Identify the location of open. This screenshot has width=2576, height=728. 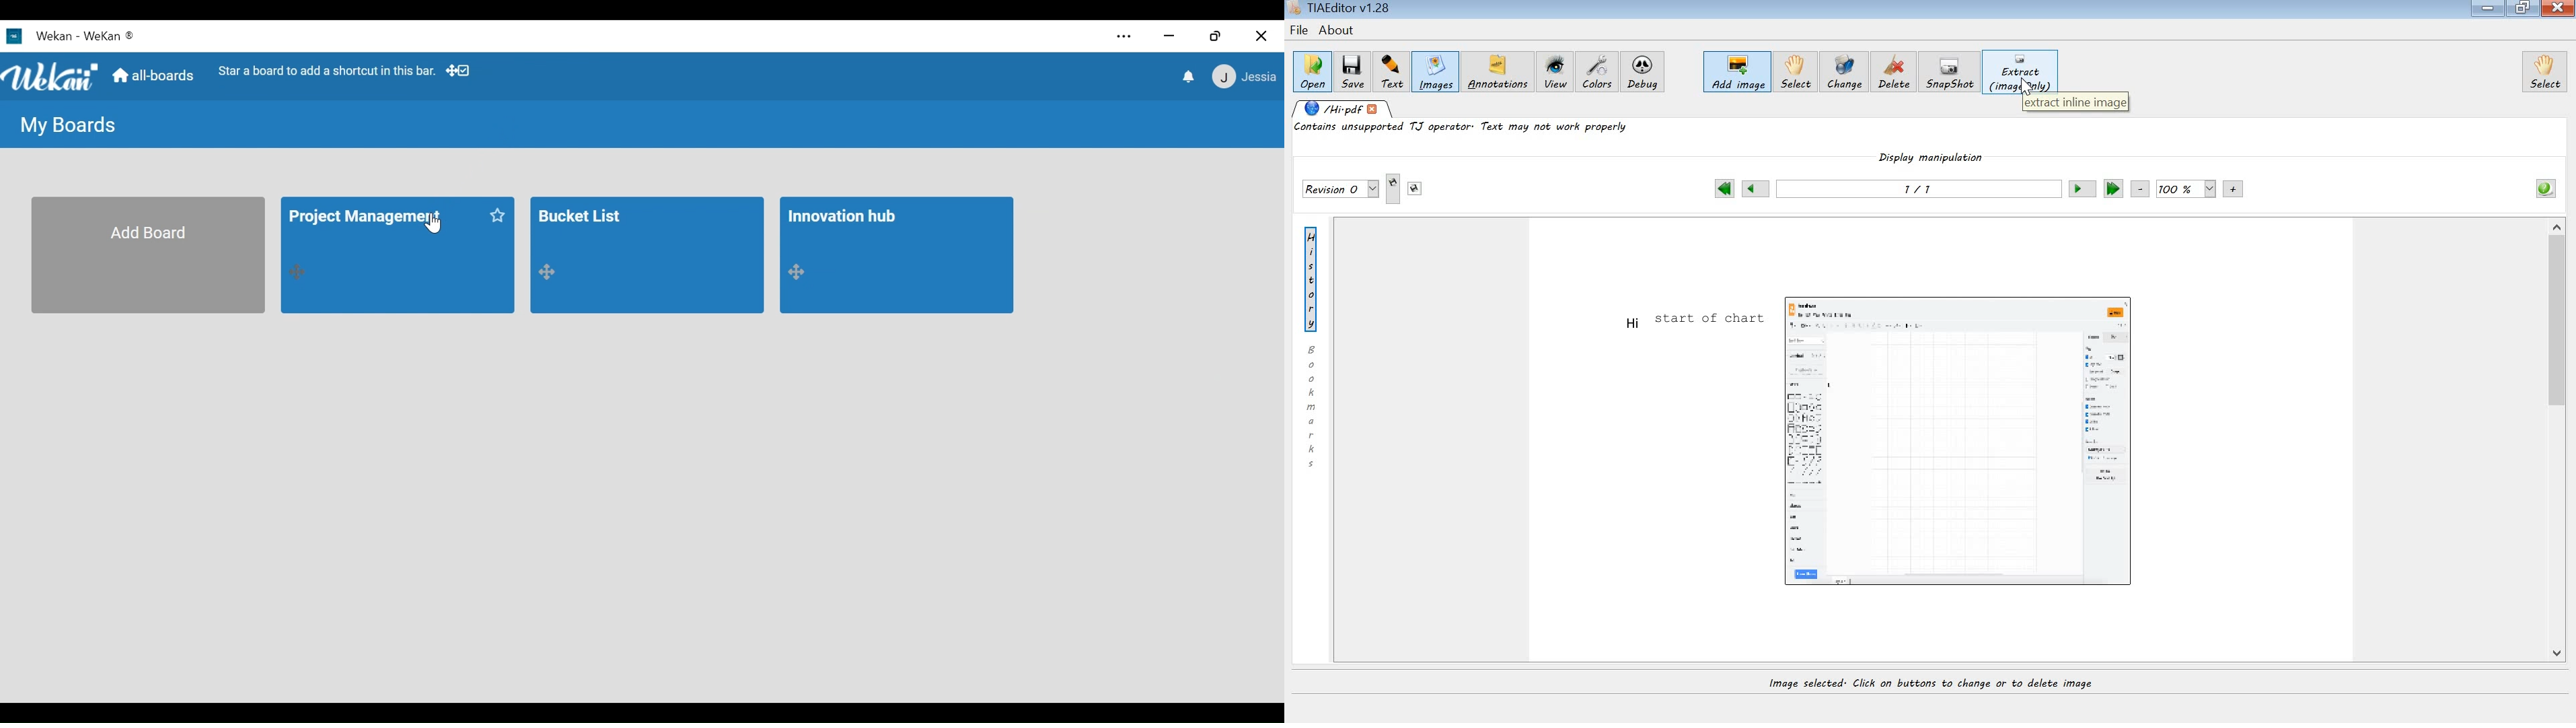
(1312, 70).